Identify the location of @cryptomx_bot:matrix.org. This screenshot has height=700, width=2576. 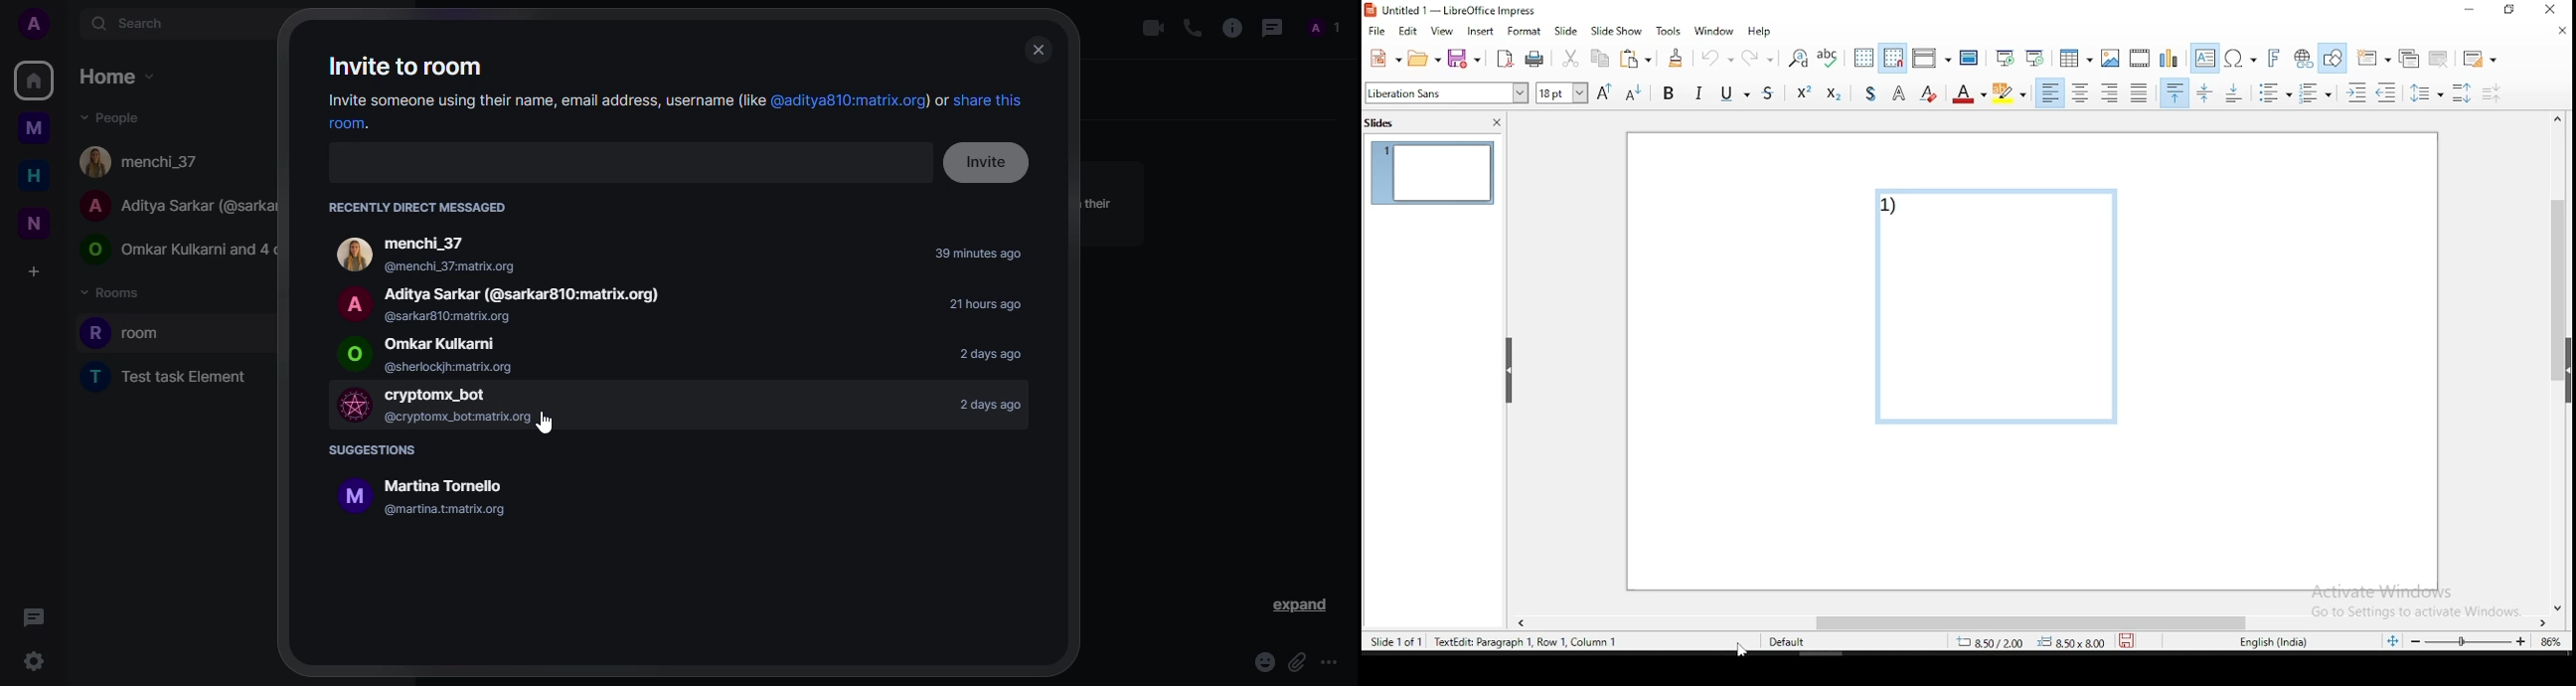
(472, 416).